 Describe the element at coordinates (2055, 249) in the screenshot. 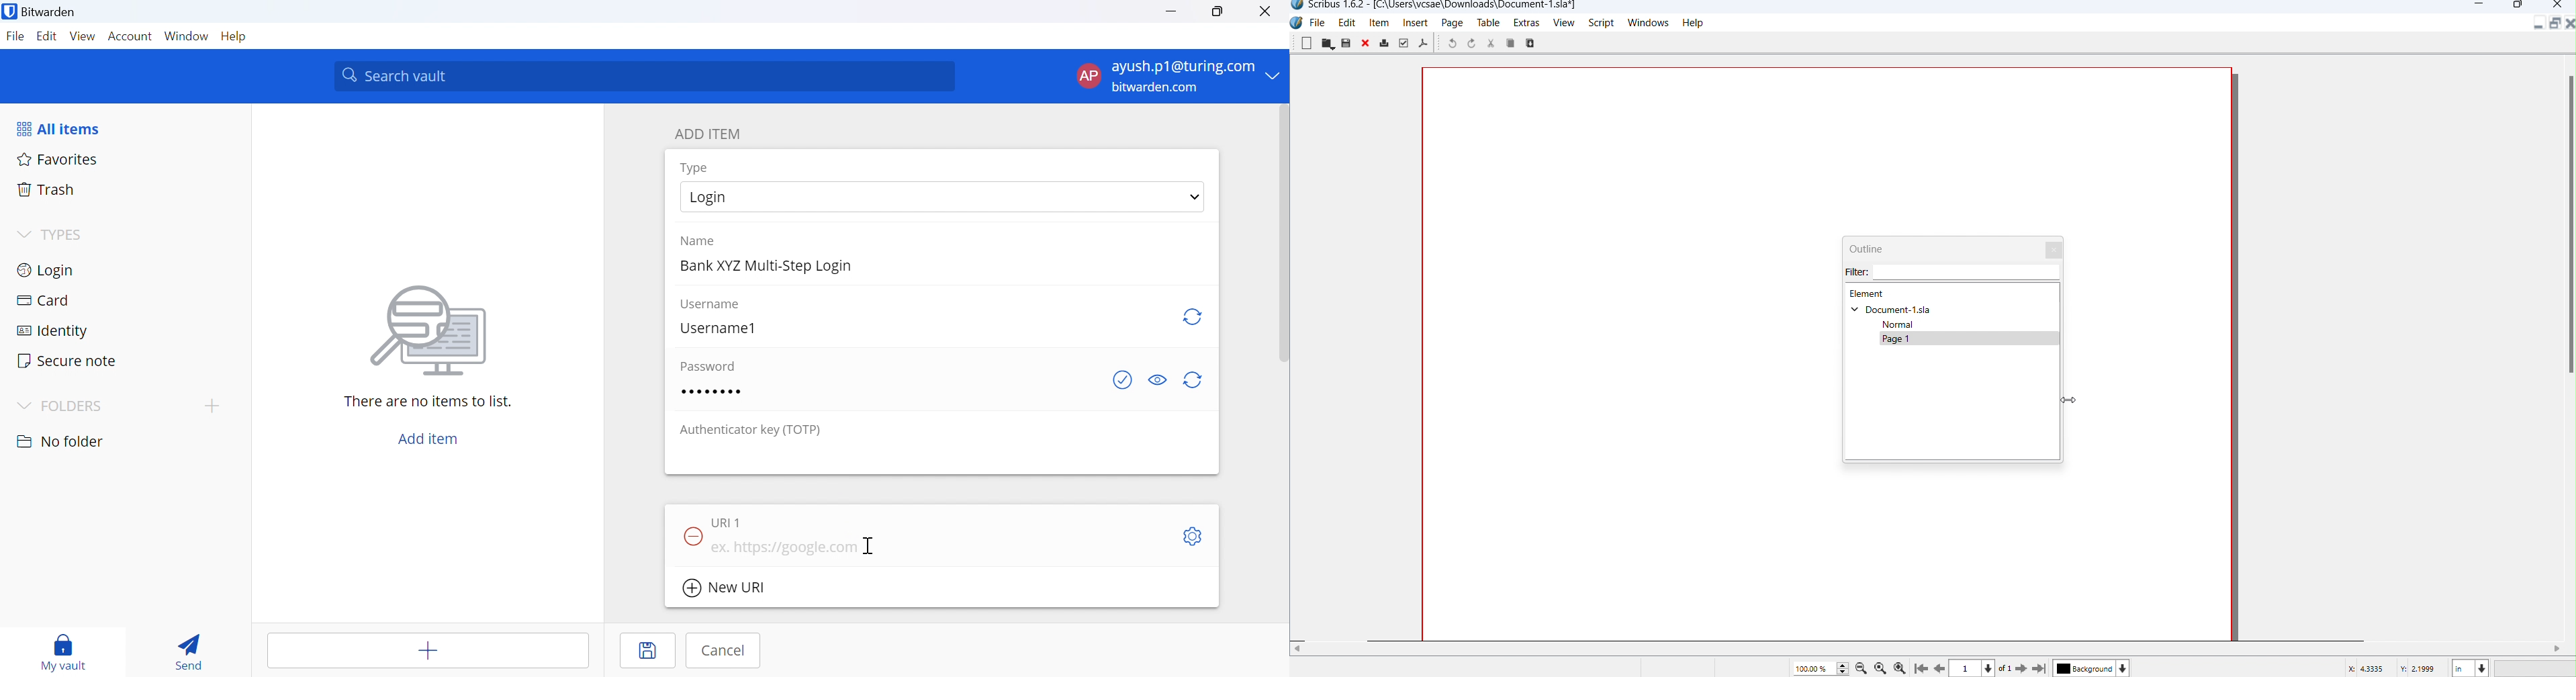

I see `Close` at that location.